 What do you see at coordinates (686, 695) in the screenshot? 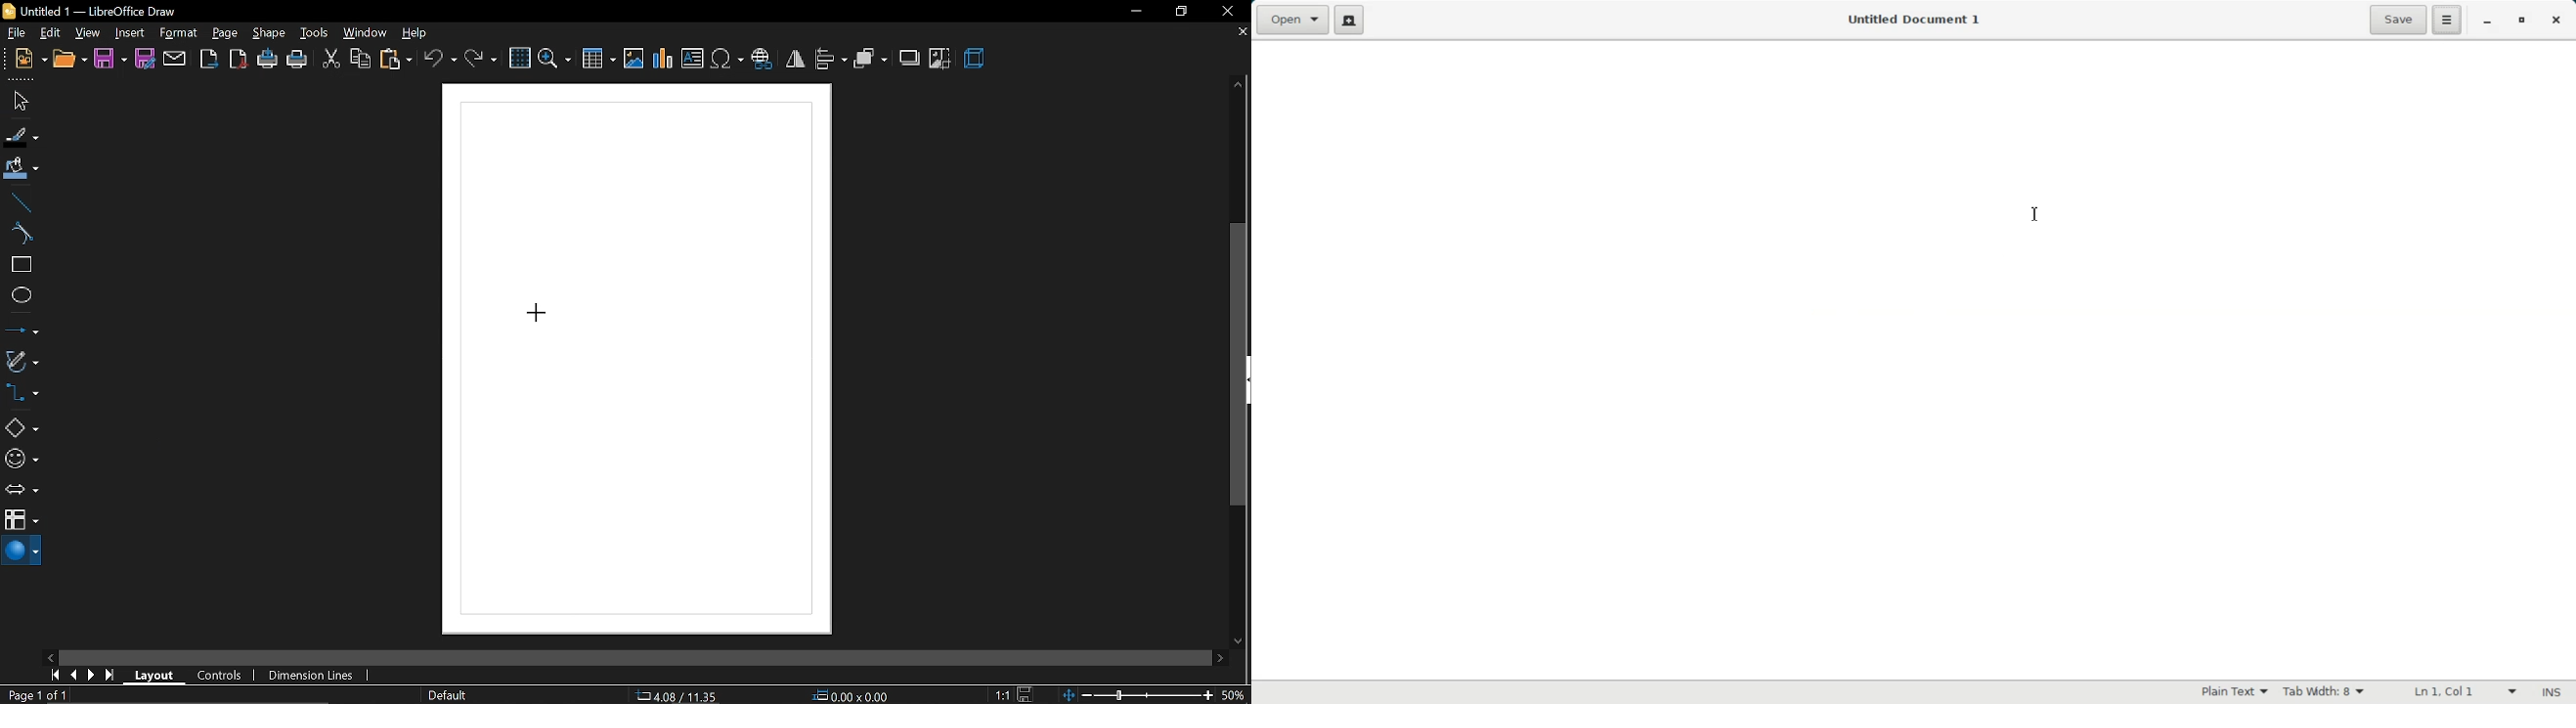
I see `-22.66/23.94` at bounding box center [686, 695].